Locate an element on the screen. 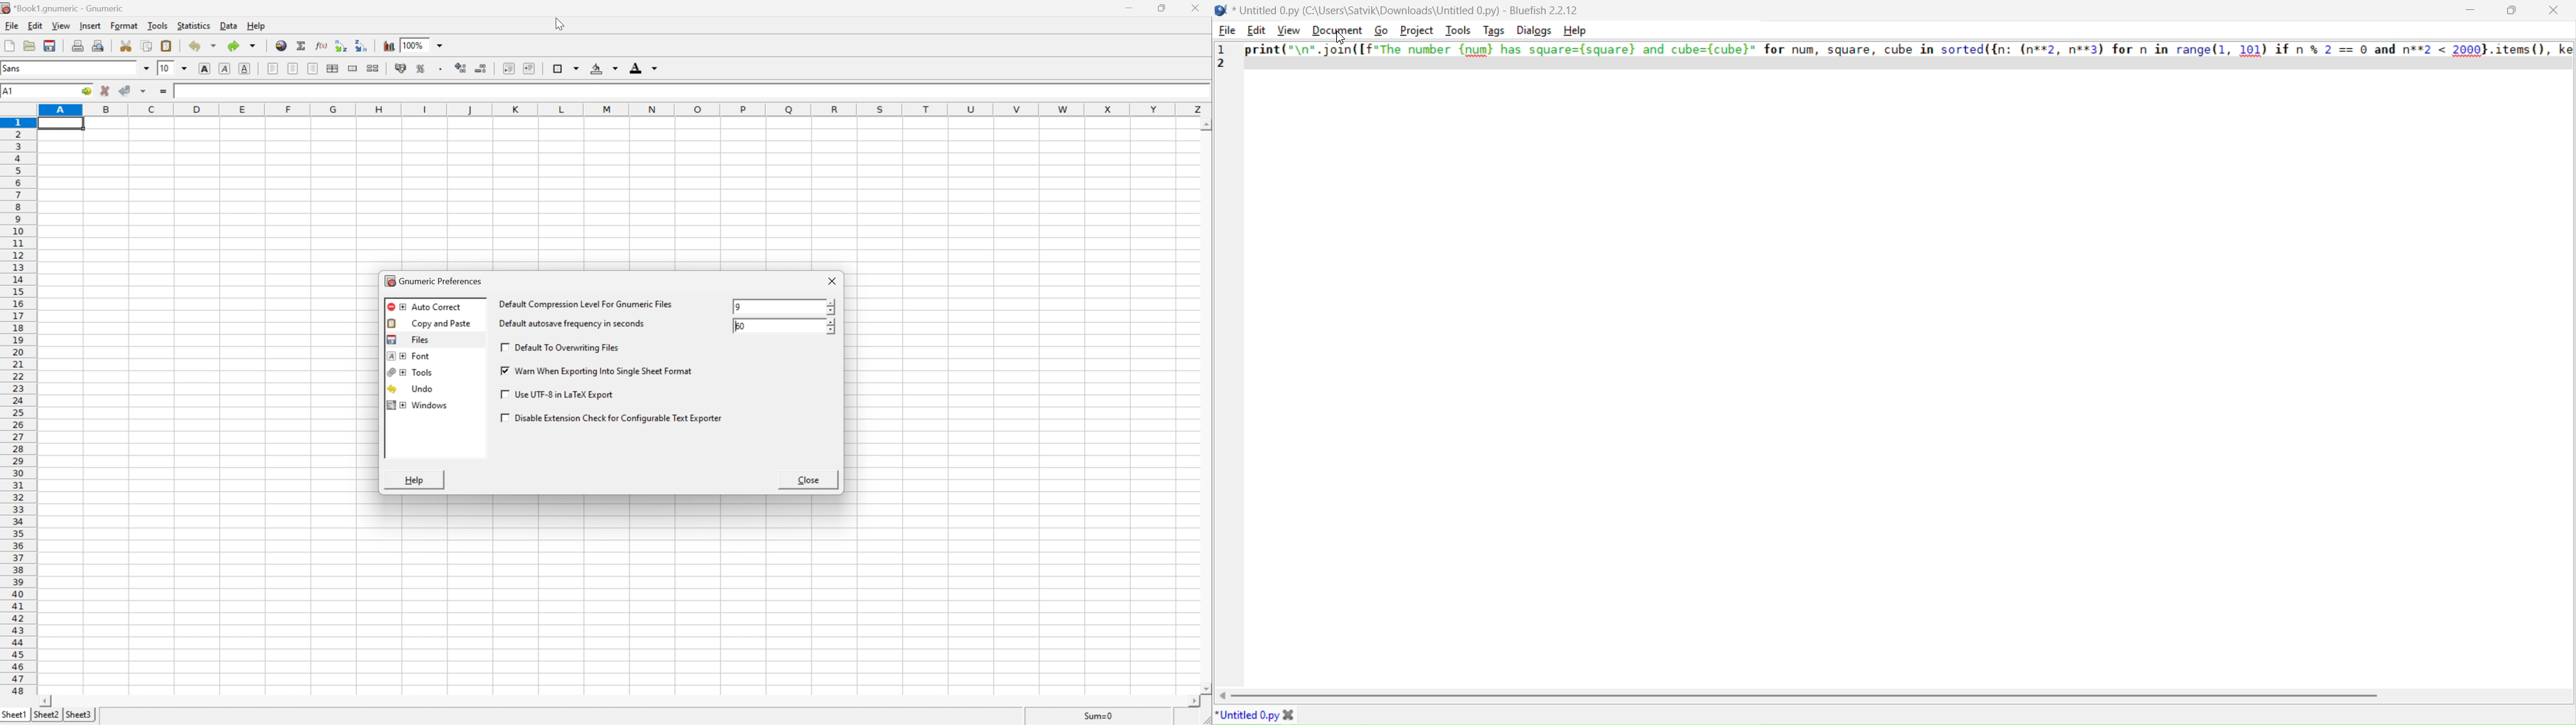 The width and height of the screenshot is (2576, 728). close is located at coordinates (808, 481).